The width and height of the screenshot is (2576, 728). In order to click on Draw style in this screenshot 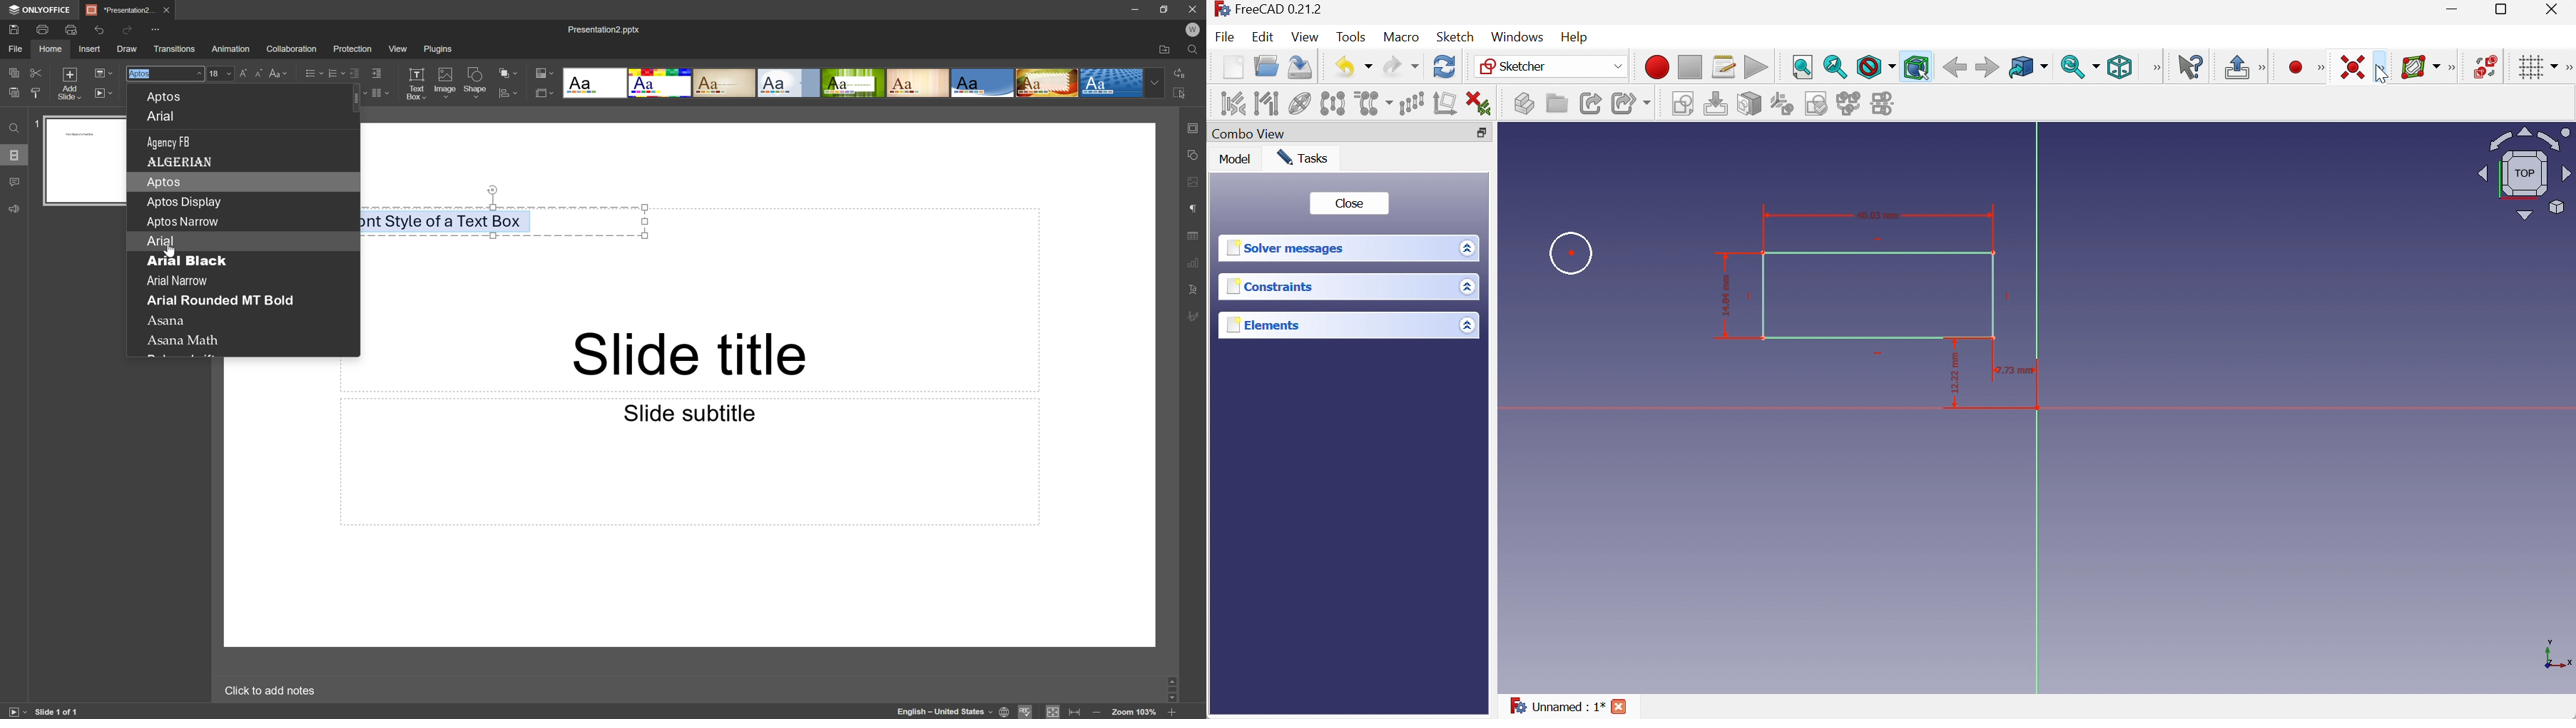, I will do `click(1876, 67)`.